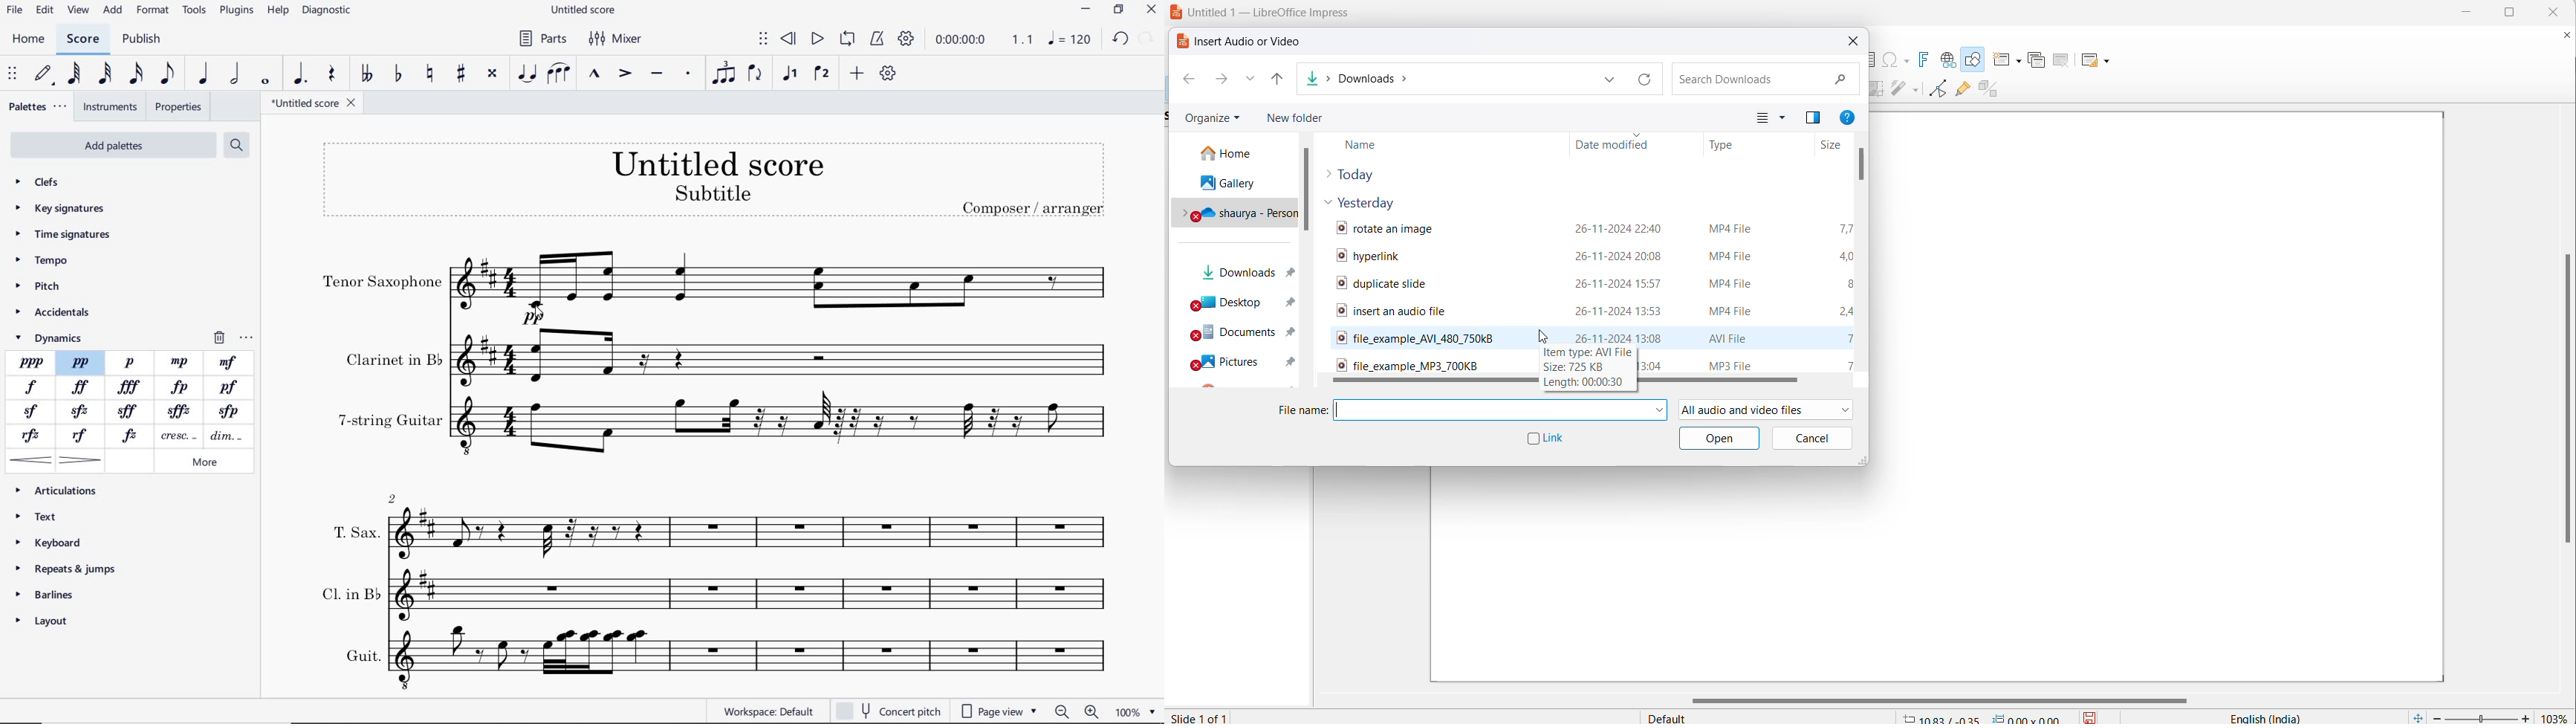 This screenshot has width=2576, height=728. What do you see at coordinates (817, 40) in the screenshot?
I see `PLAY` at bounding box center [817, 40].